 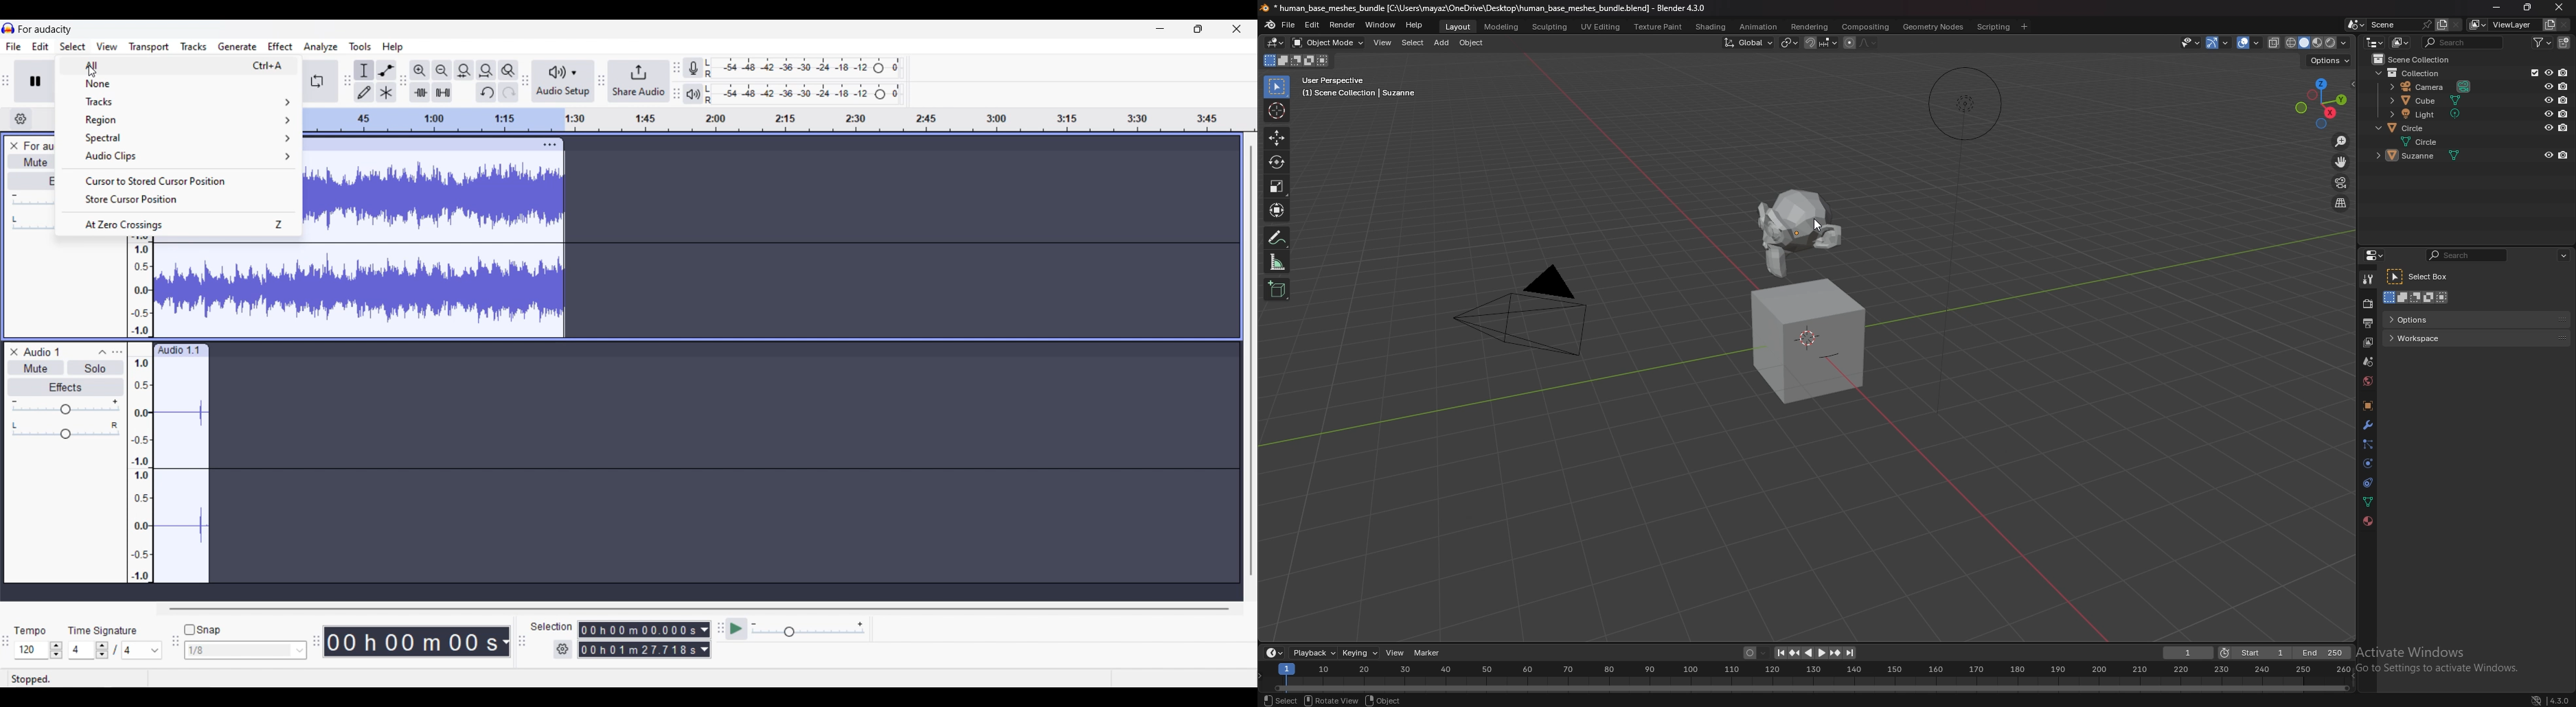 I want to click on shading, so click(x=1711, y=26).